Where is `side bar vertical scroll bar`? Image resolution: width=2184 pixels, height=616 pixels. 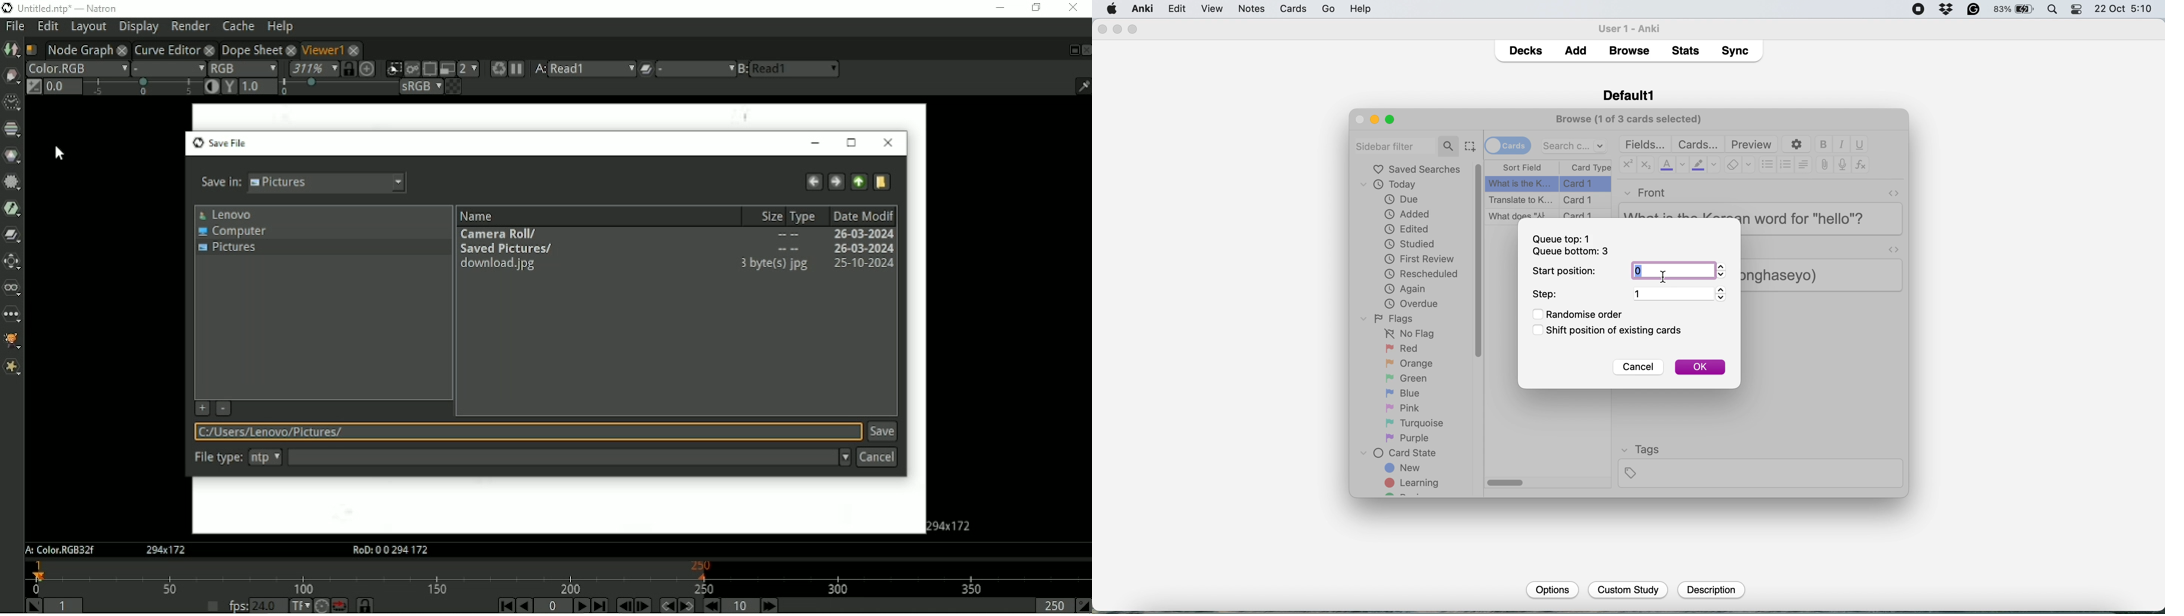
side bar vertical scroll bar is located at coordinates (1479, 260).